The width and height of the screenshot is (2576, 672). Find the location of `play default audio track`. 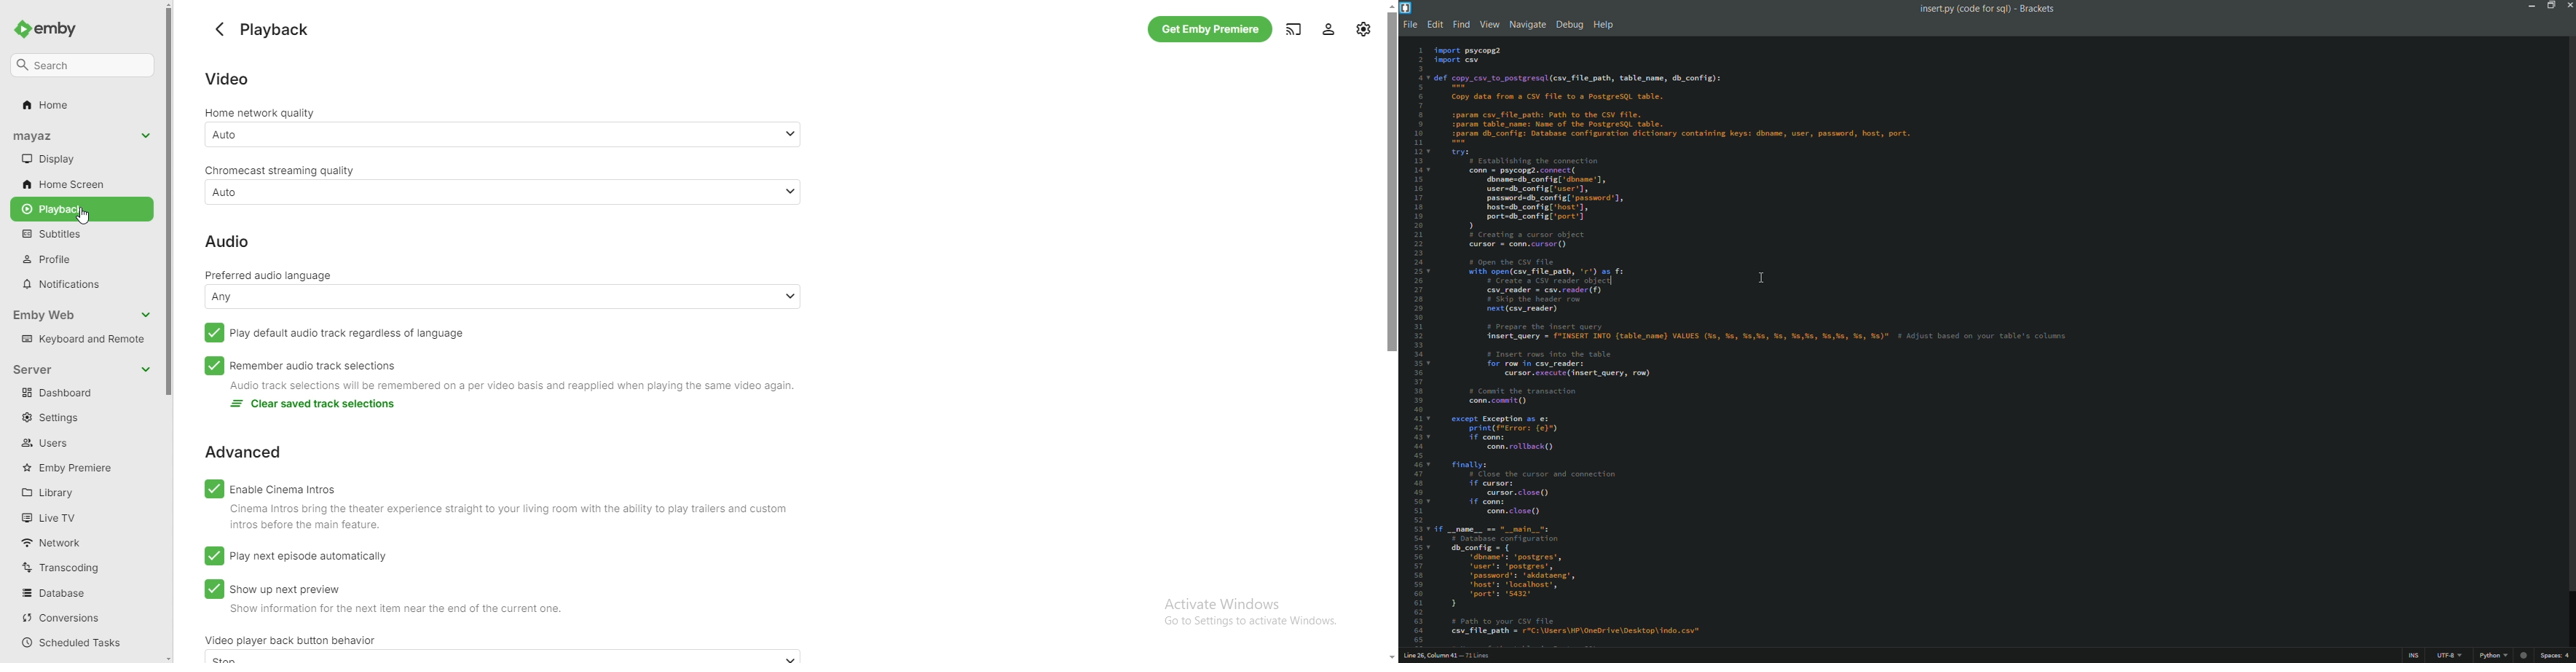

play default audio track is located at coordinates (332, 333).